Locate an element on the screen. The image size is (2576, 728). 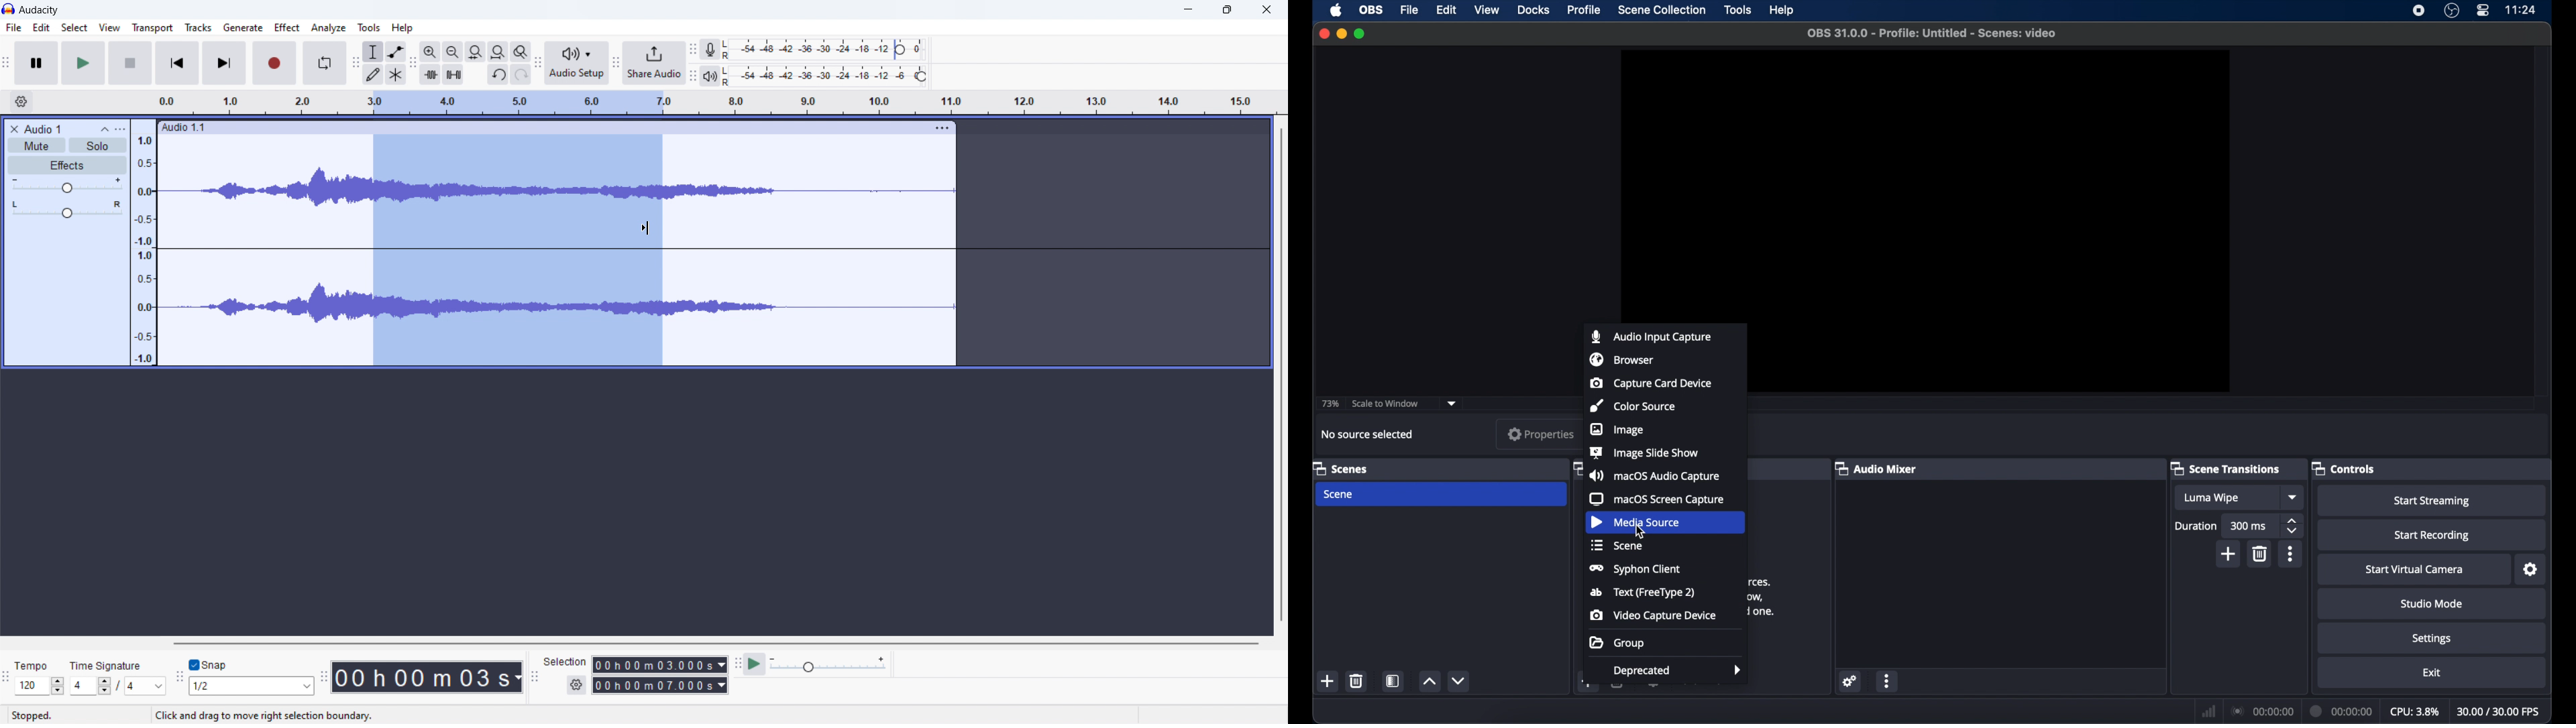
increment is located at coordinates (1690, 684).